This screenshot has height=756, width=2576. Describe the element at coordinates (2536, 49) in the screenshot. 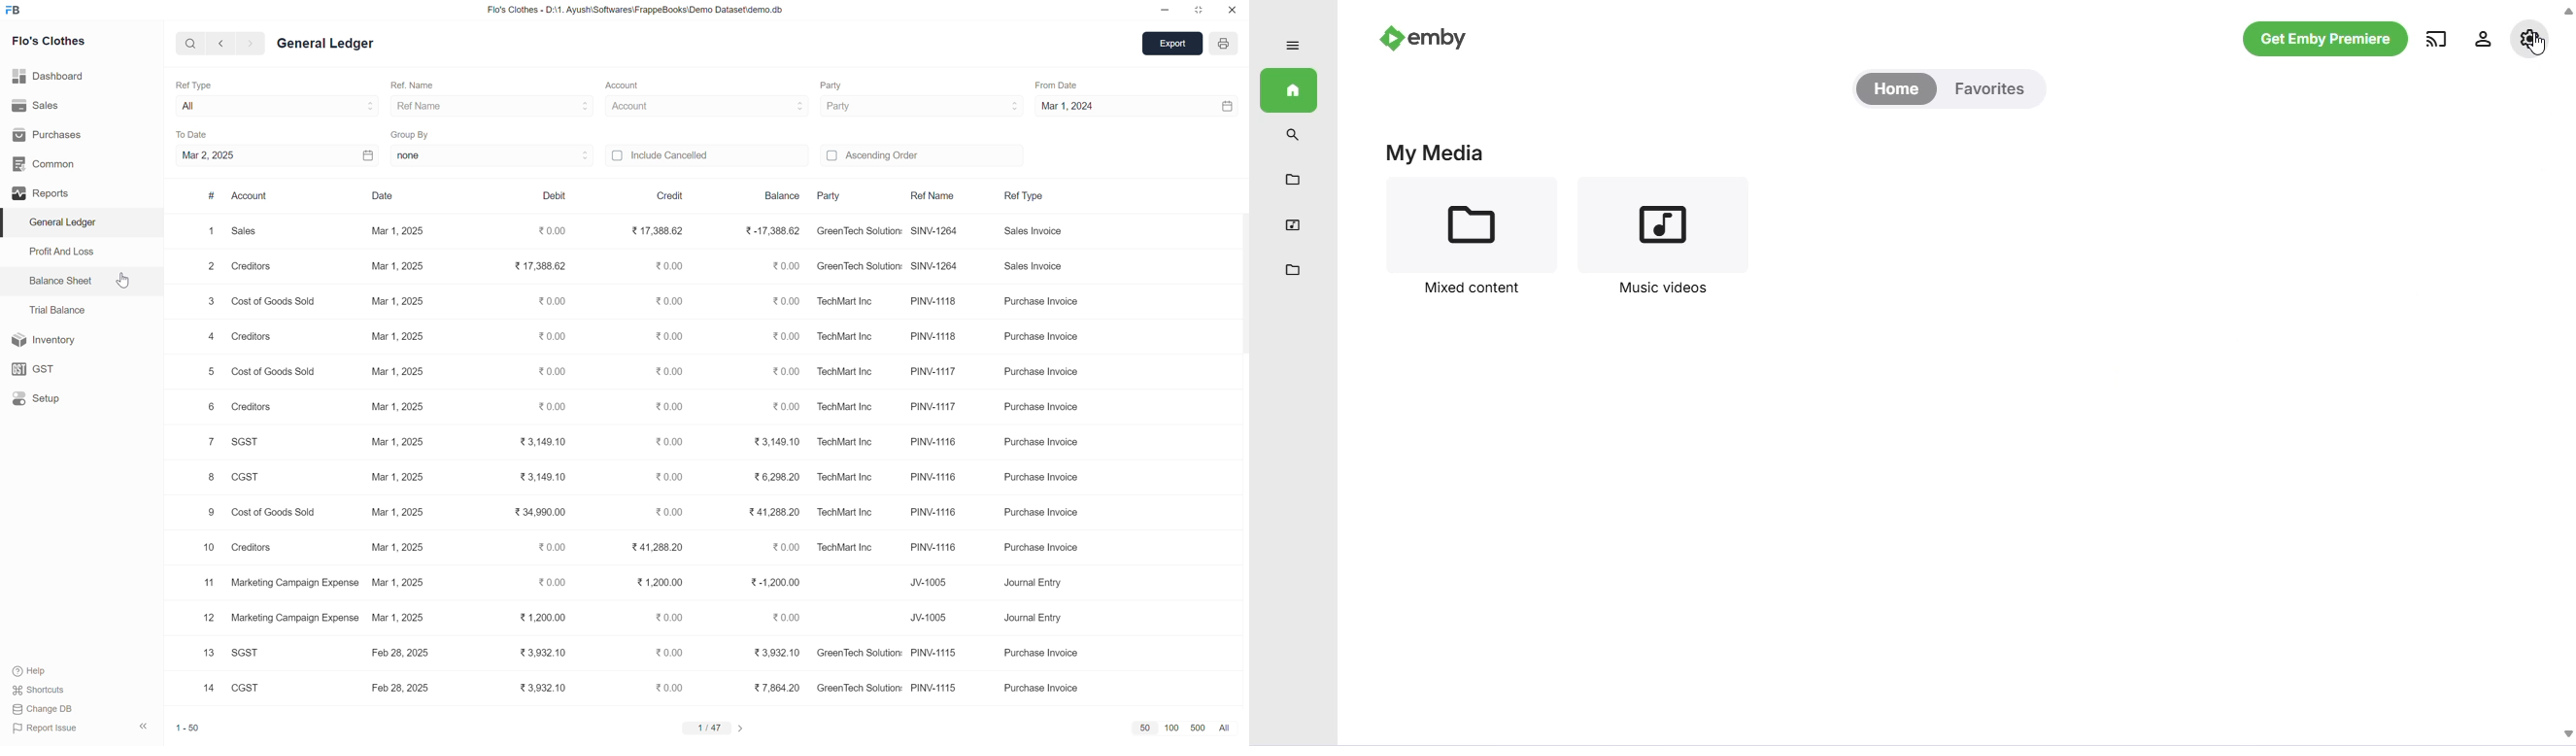

I see `cursor` at that location.